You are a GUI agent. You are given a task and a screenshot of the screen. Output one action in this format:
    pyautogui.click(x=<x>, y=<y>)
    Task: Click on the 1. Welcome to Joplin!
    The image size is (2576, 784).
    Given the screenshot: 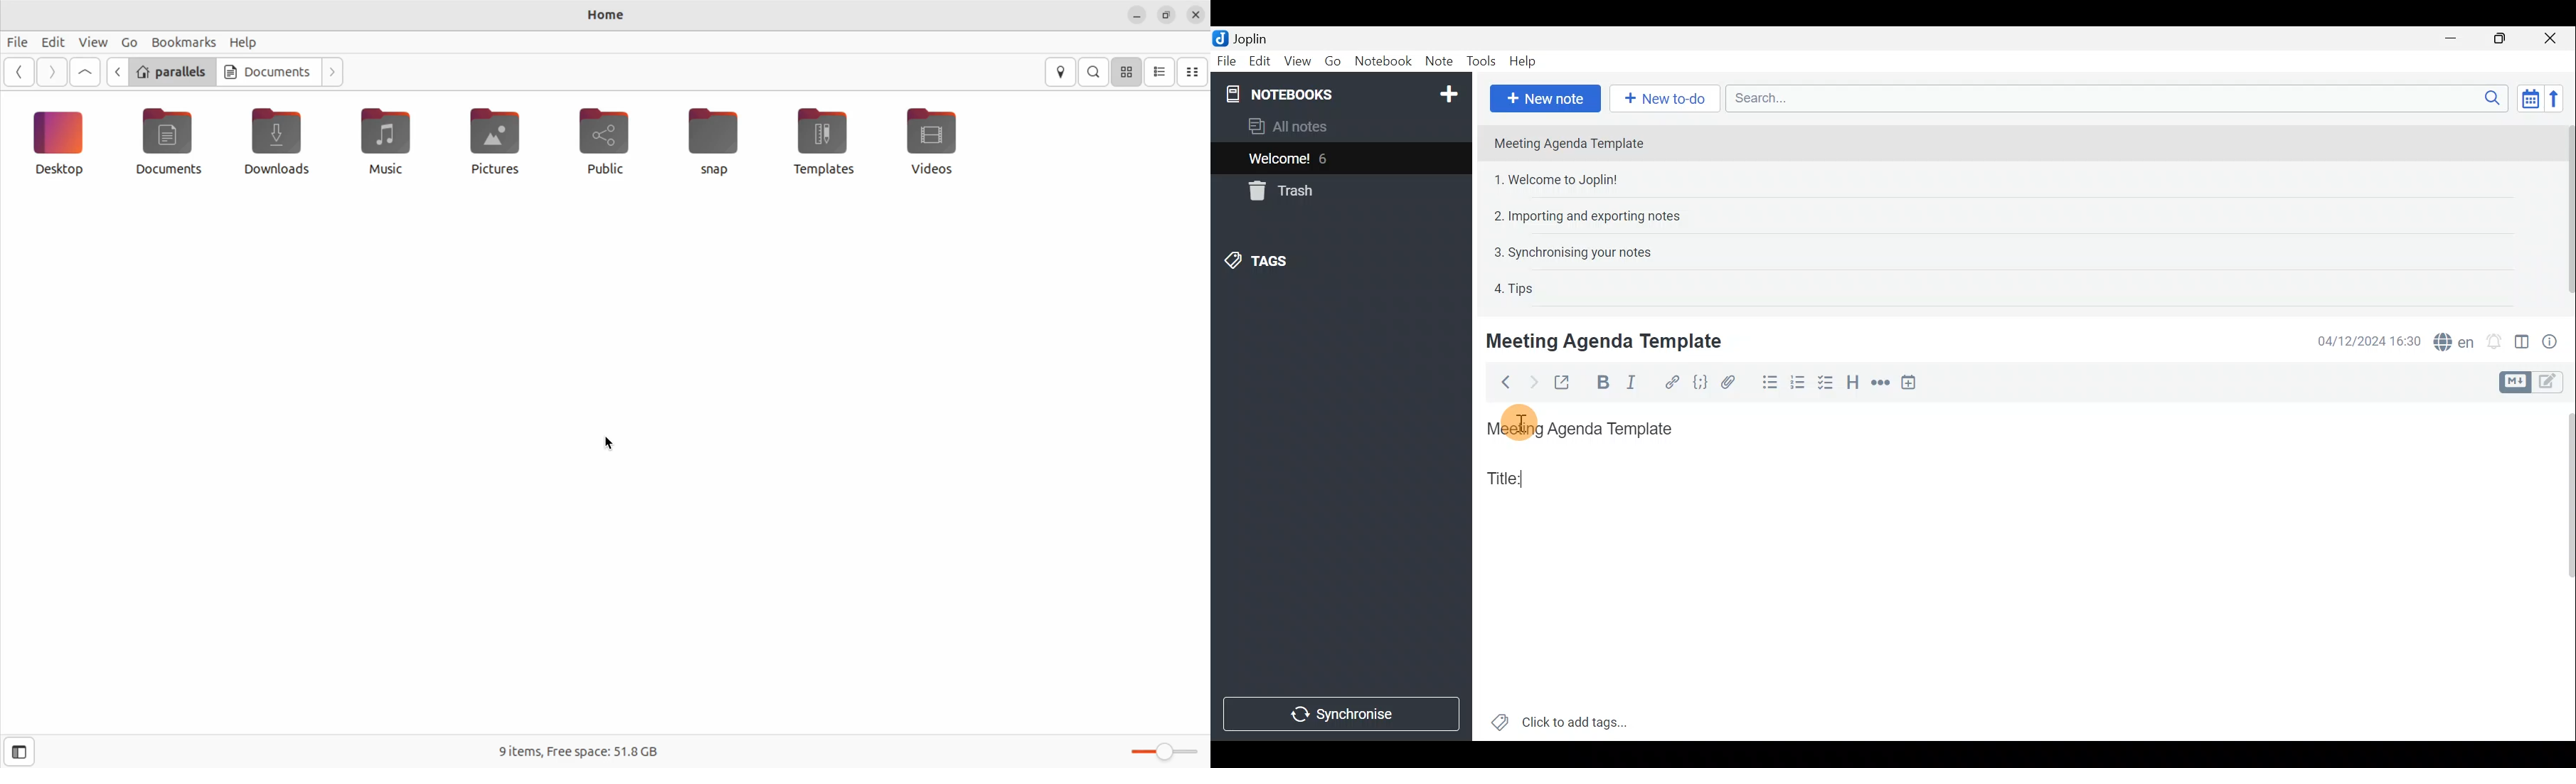 What is the action you would take?
    pyautogui.click(x=1560, y=179)
    